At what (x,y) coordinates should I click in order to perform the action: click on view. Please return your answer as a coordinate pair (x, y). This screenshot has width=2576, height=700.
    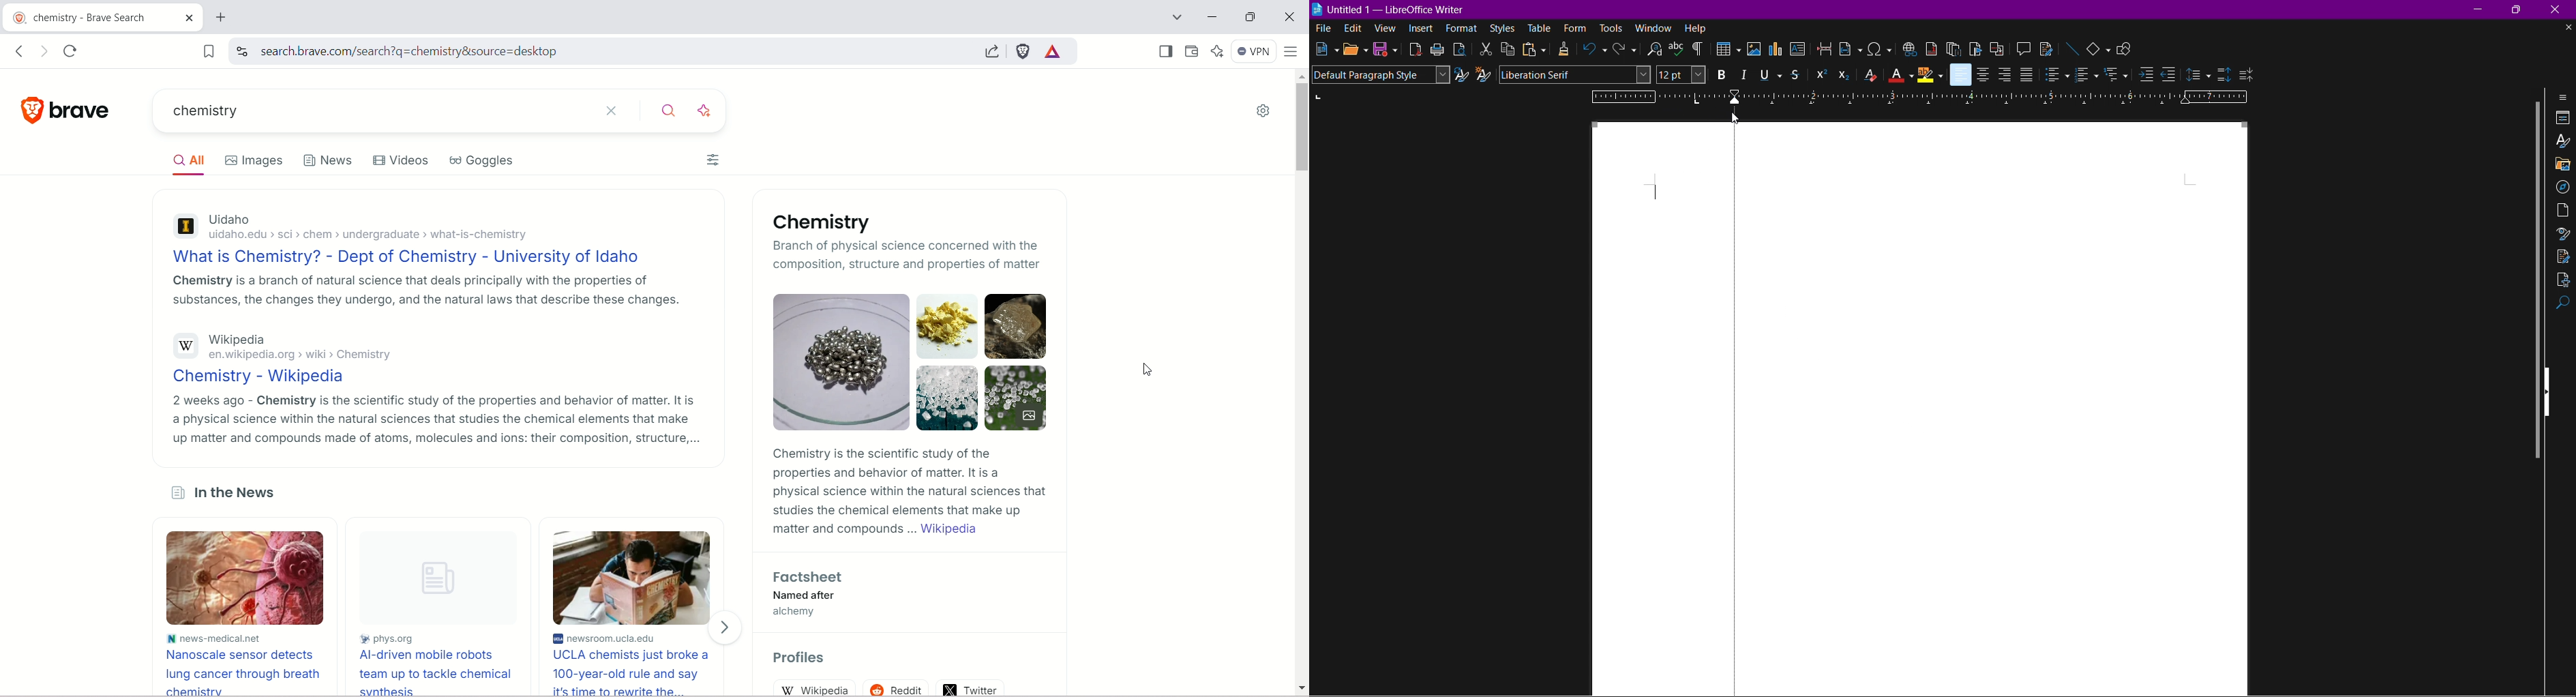
    Looking at the image, I should click on (1386, 30).